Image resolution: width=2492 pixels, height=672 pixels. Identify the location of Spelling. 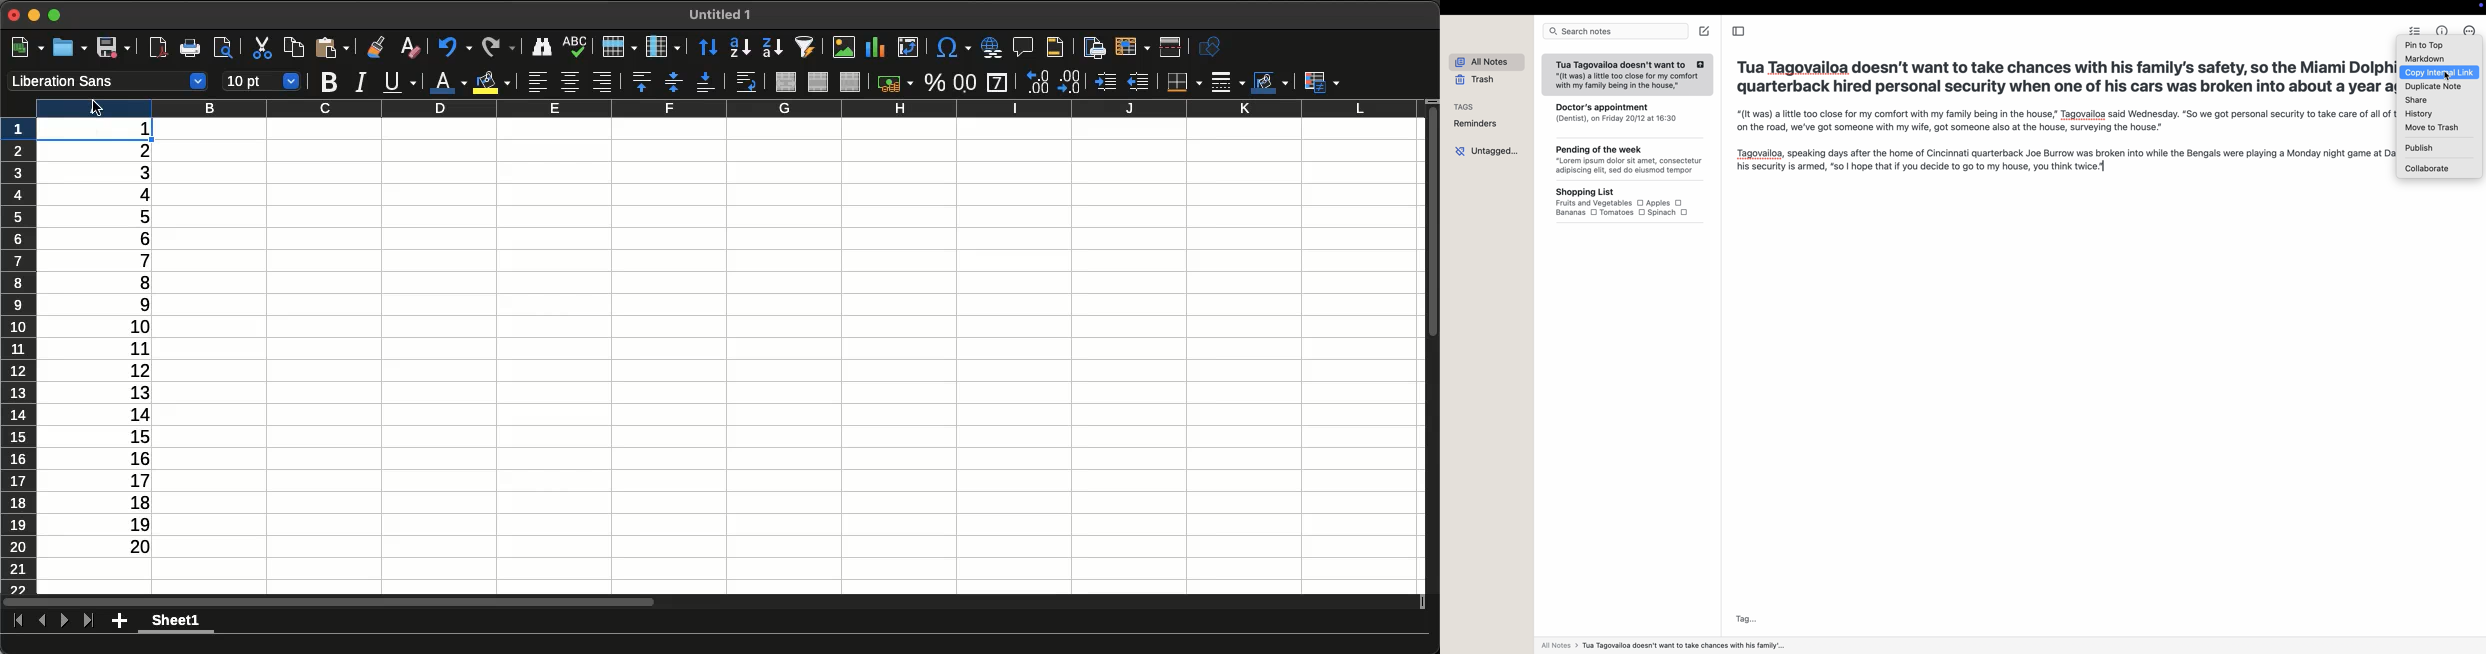
(574, 45).